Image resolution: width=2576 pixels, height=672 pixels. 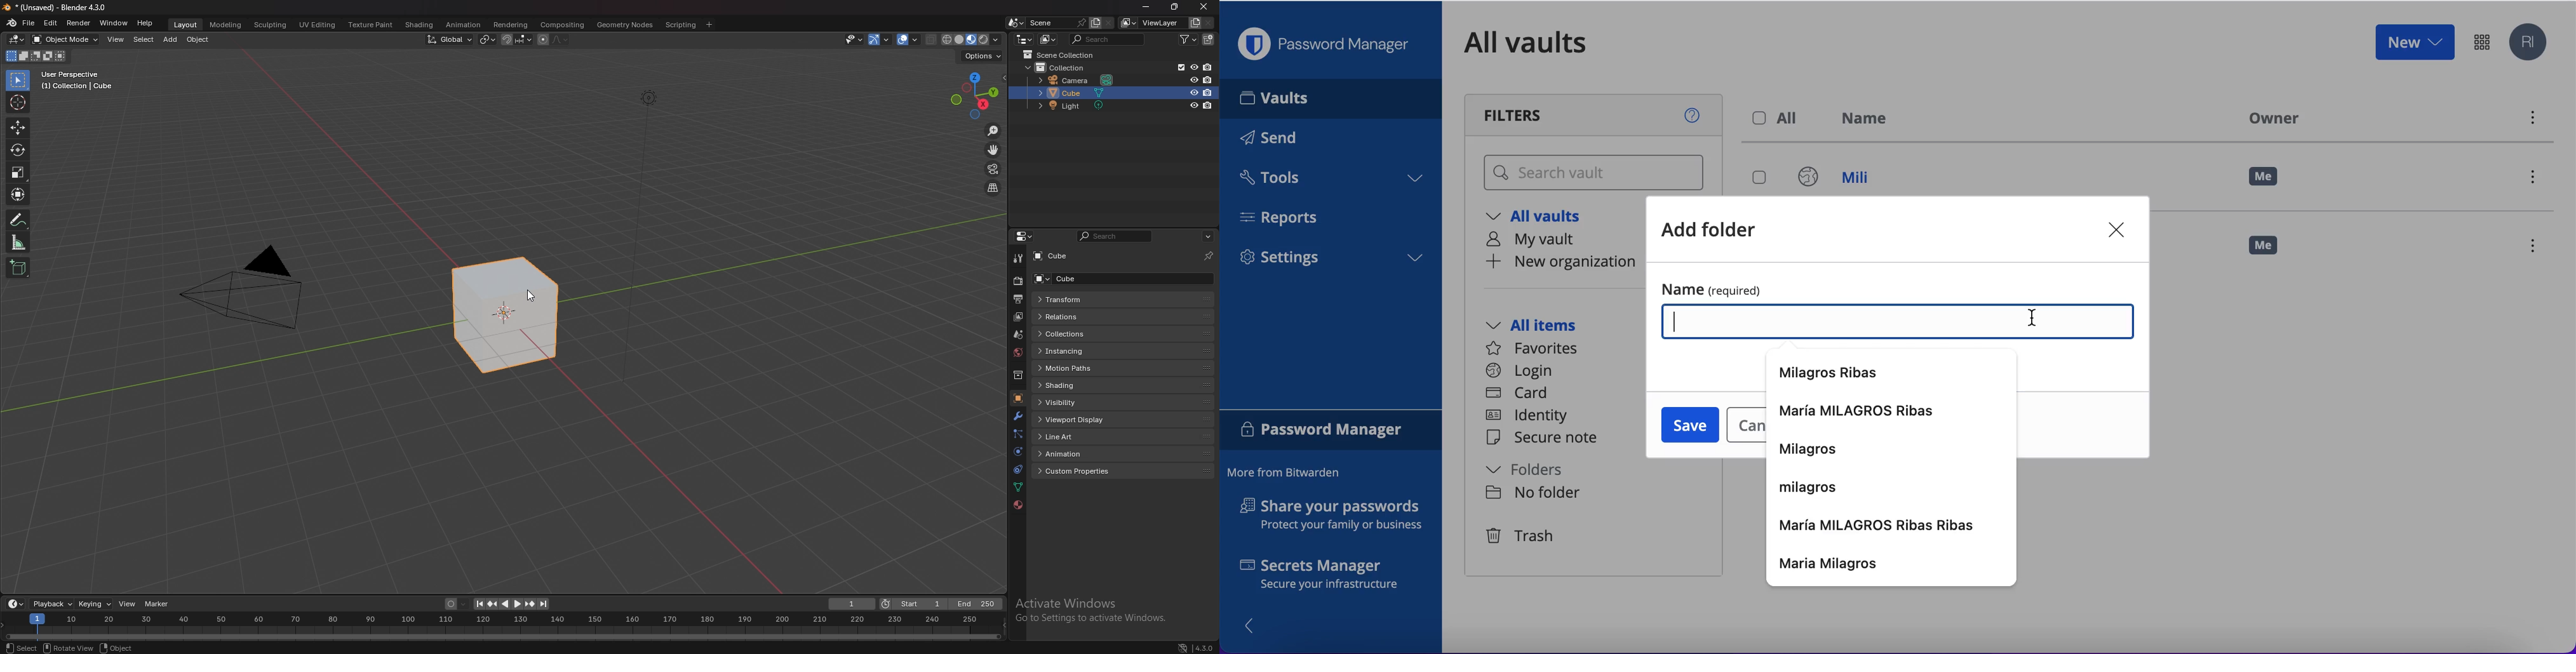 I want to click on toggle xrays, so click(x=932, y=40).